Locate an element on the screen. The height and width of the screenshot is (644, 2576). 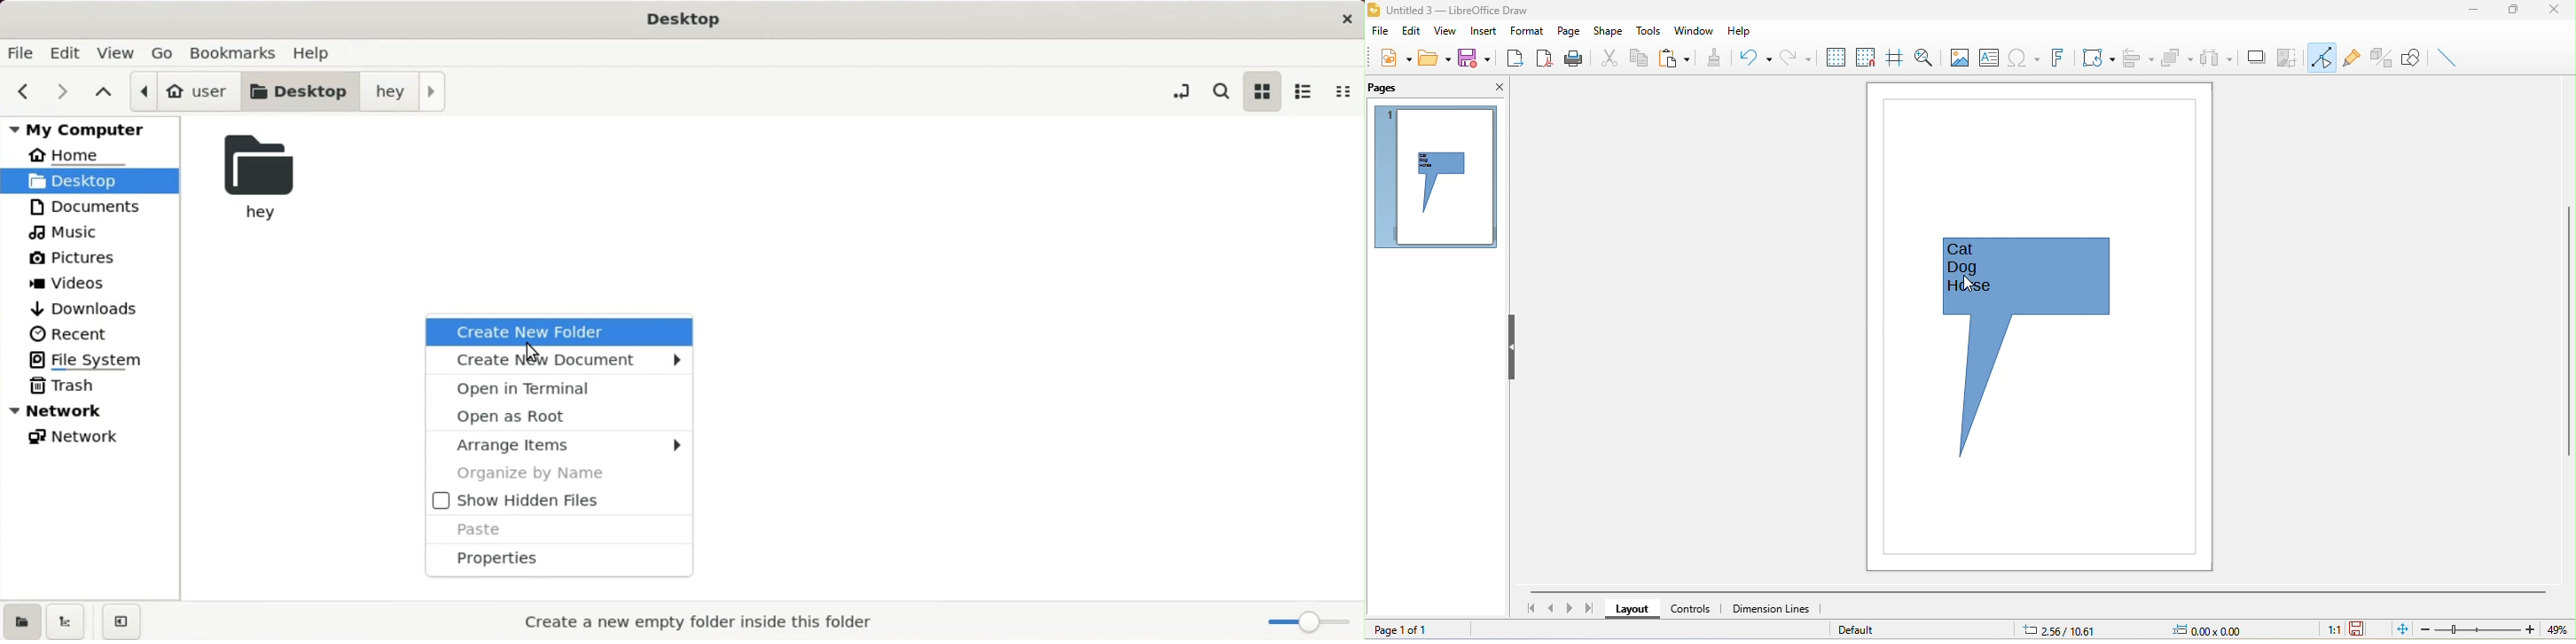
recent is located at coordinates (77, 333).